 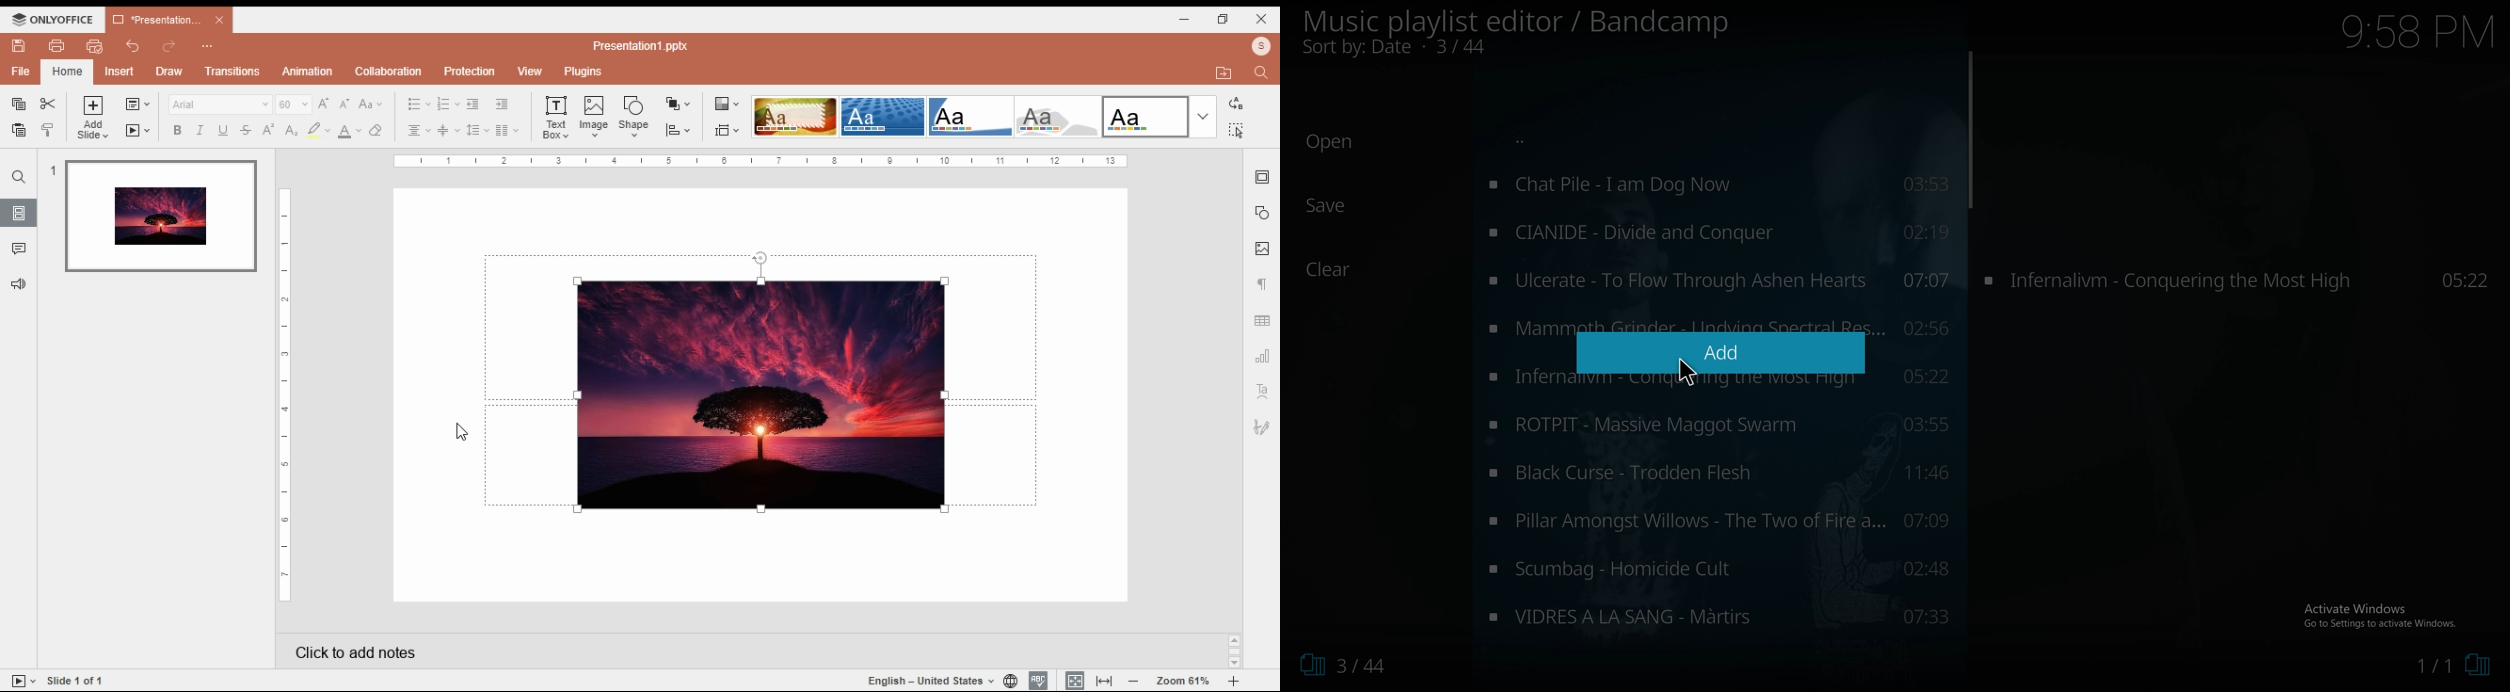 What do you see at coordinates (140, 130) in the screenshot?
I see `start slideshow` at bounding box center [140, 130].